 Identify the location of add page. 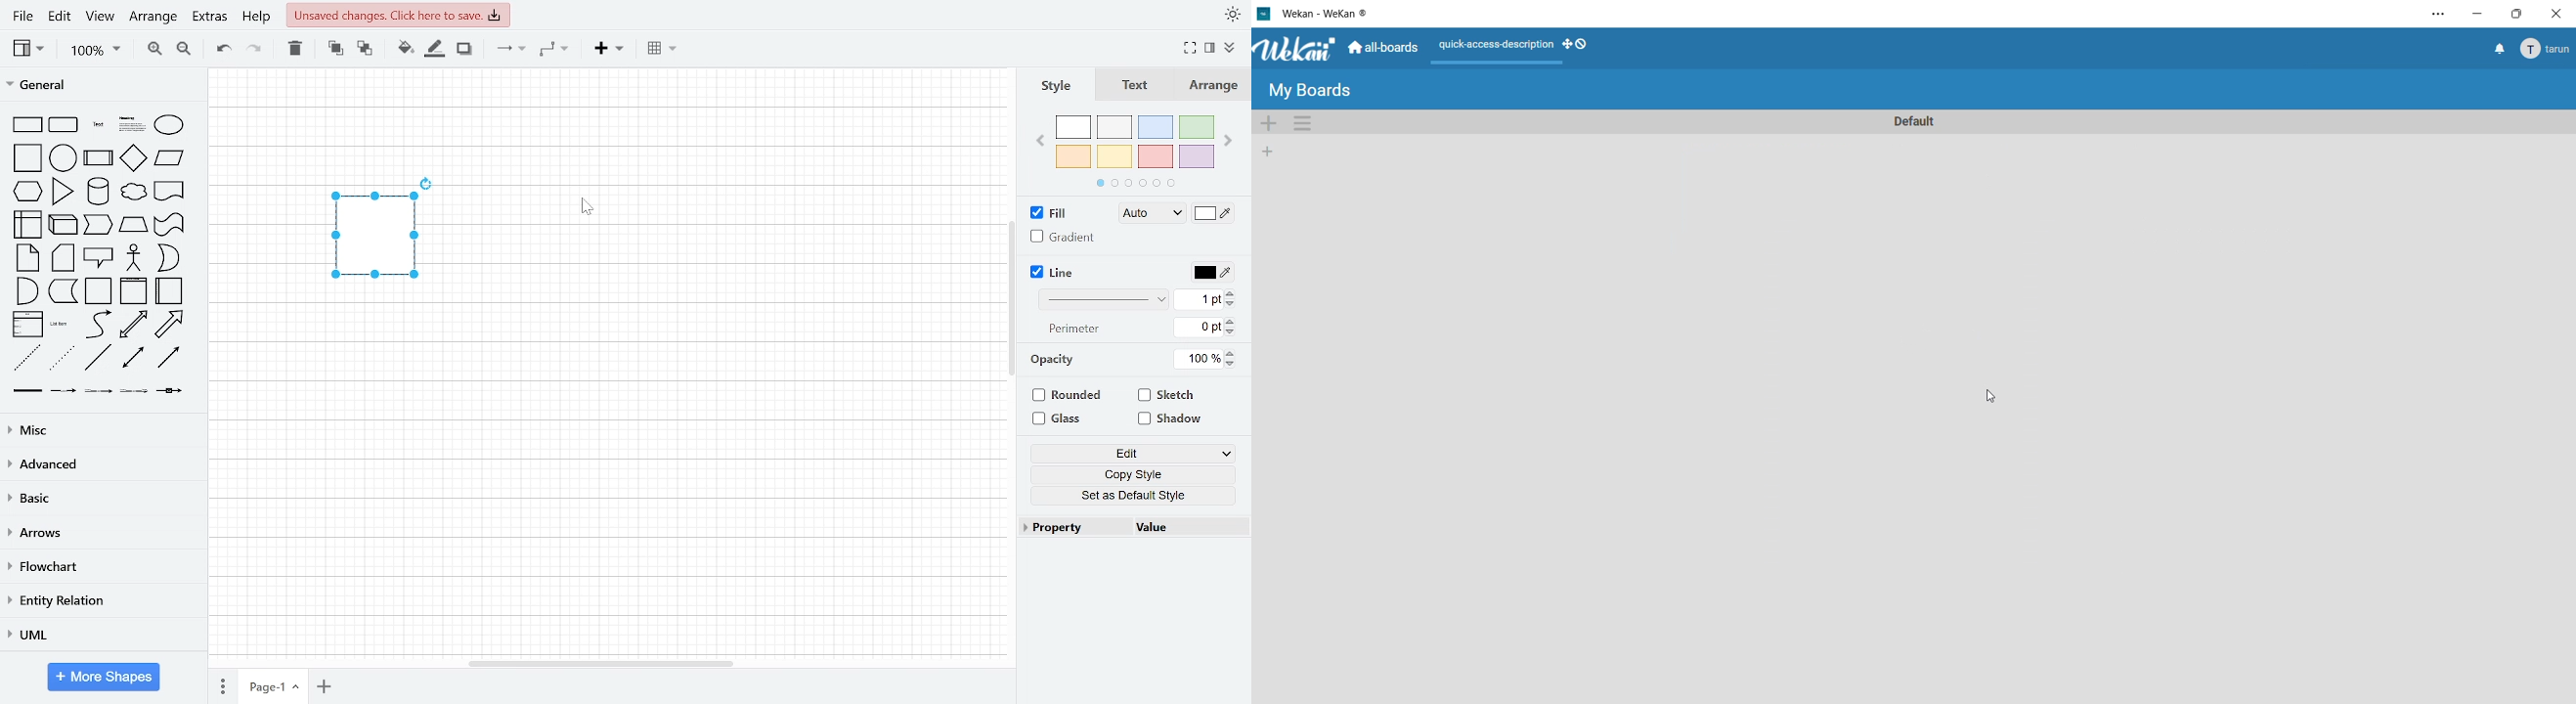
(323, 686).